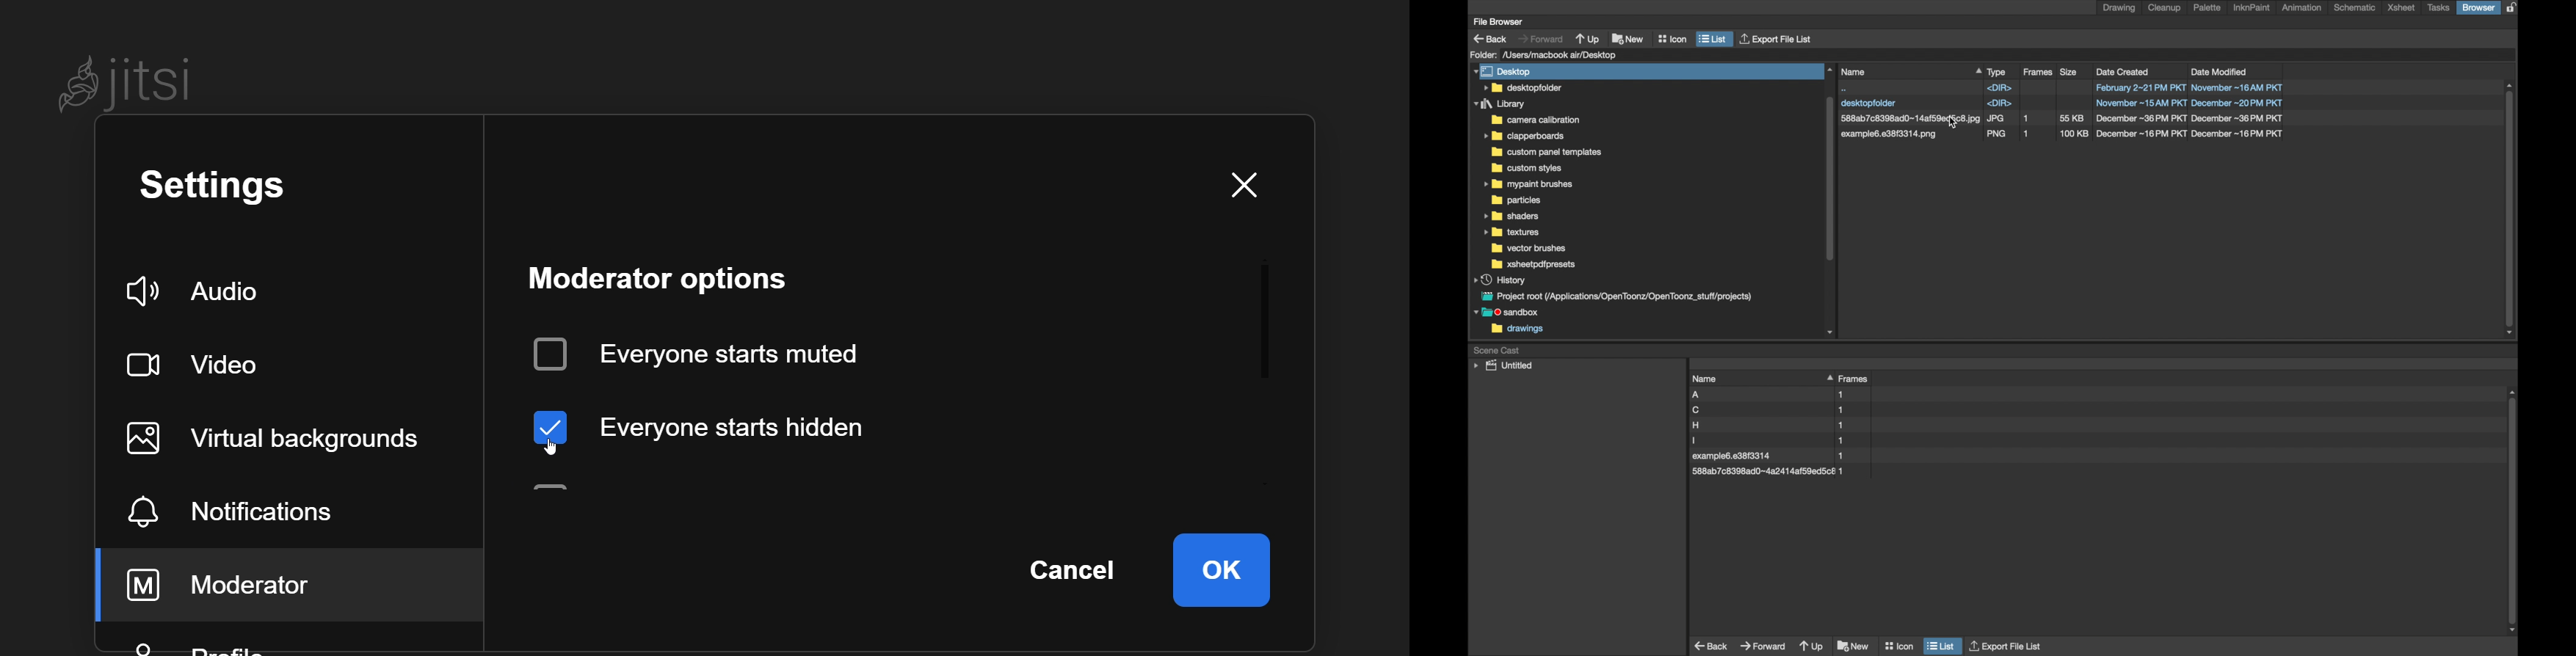 The height and width of the screenshot is (672, 2576). I want to click on folder, so click(1516, 200).